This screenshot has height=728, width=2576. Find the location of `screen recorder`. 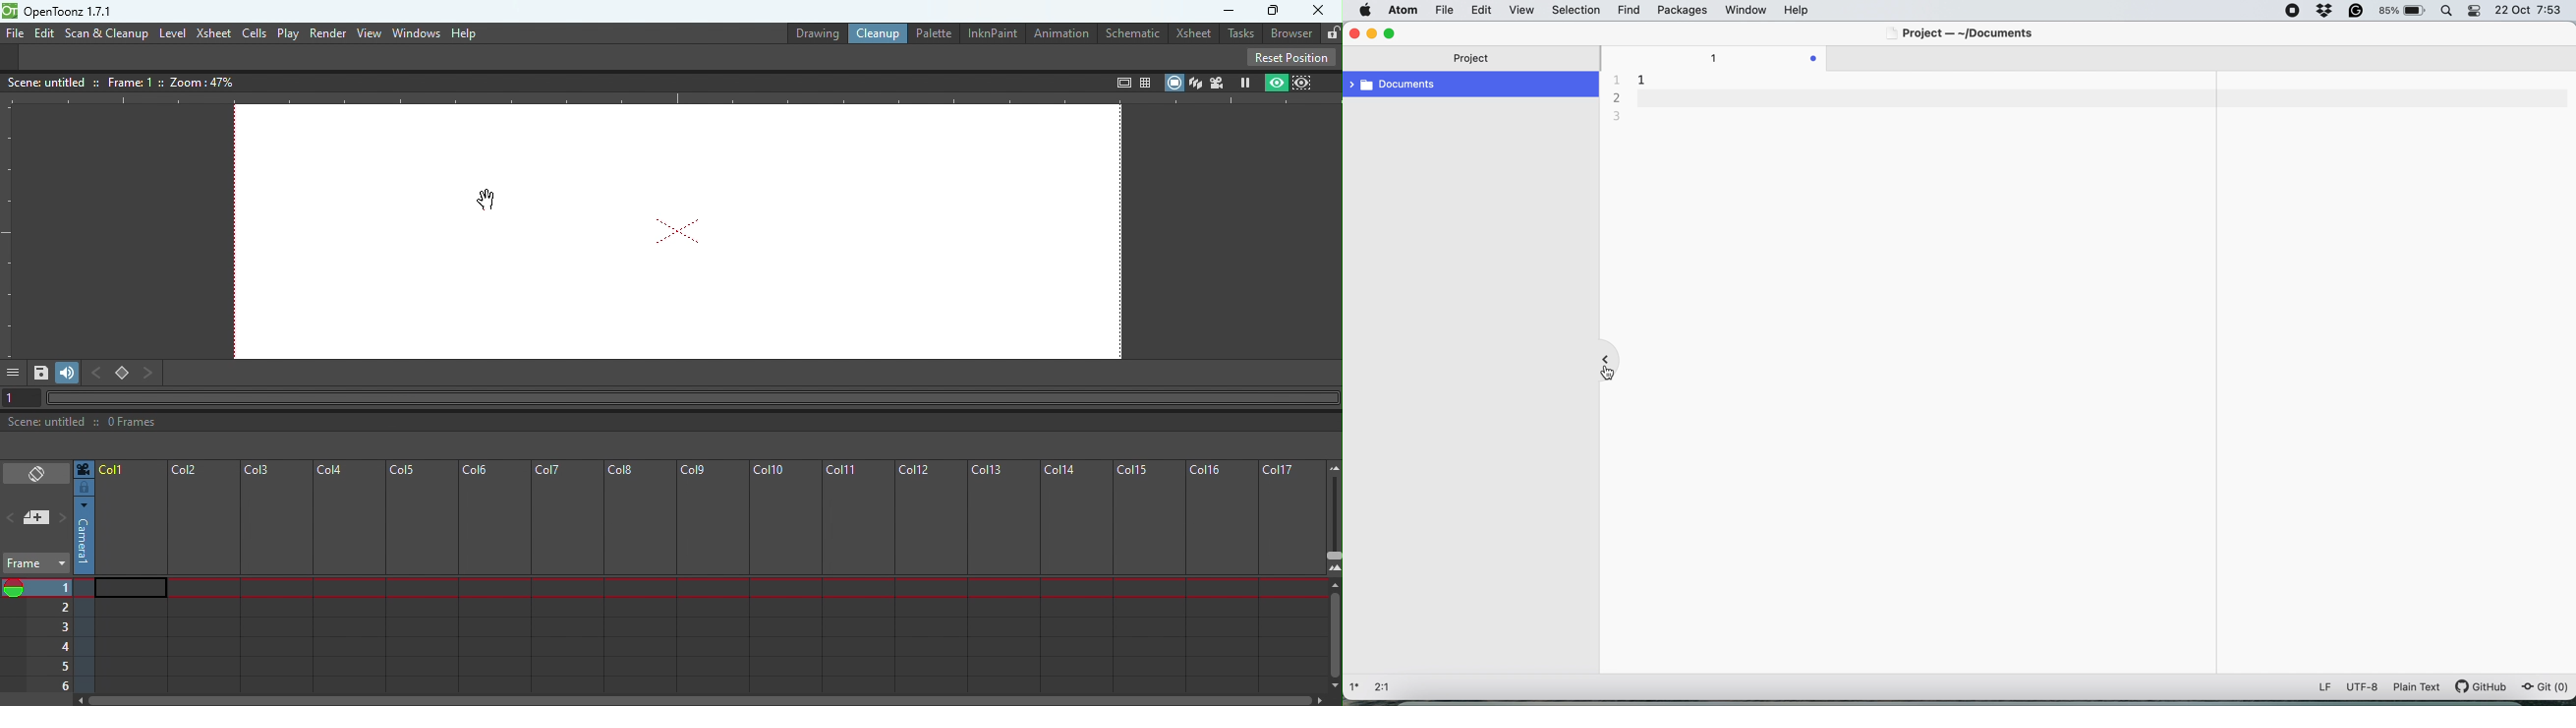

screen recorder is located at coordinates (2293, 10).